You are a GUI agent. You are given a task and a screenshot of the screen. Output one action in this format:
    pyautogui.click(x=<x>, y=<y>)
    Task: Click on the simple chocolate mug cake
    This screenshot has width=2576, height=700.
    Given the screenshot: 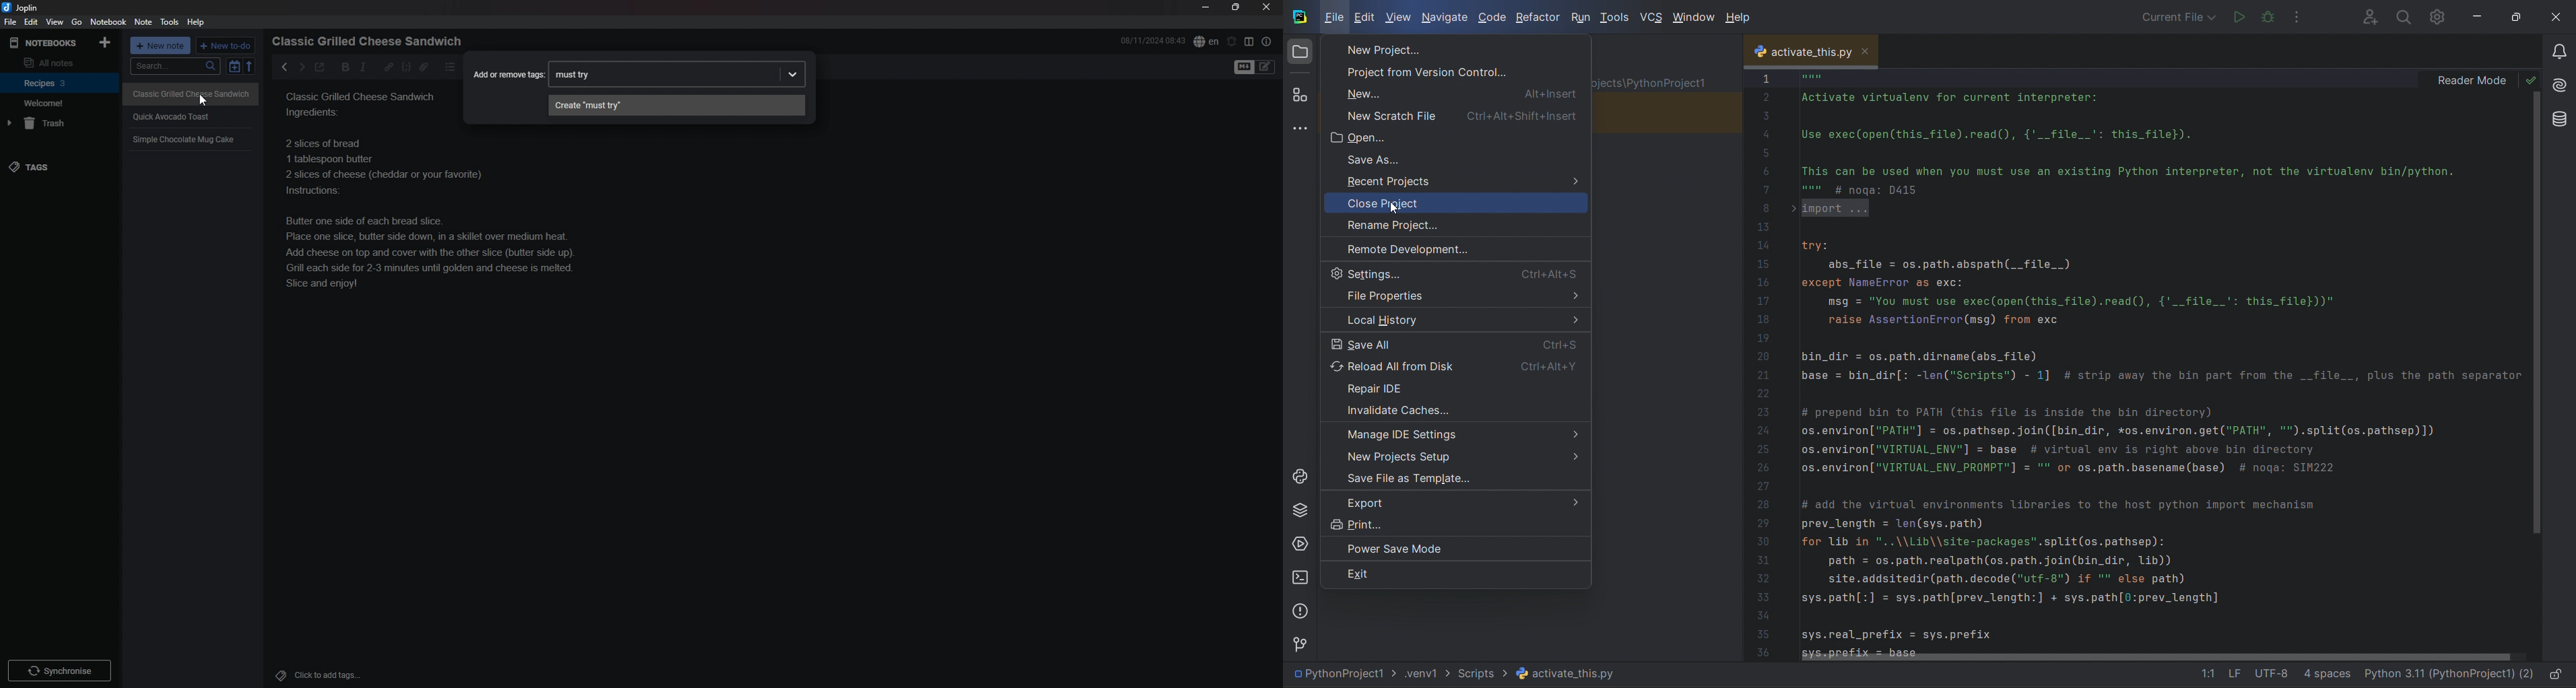 What is the action you would take?
    pyautogui.click(x=458, y=232)
    